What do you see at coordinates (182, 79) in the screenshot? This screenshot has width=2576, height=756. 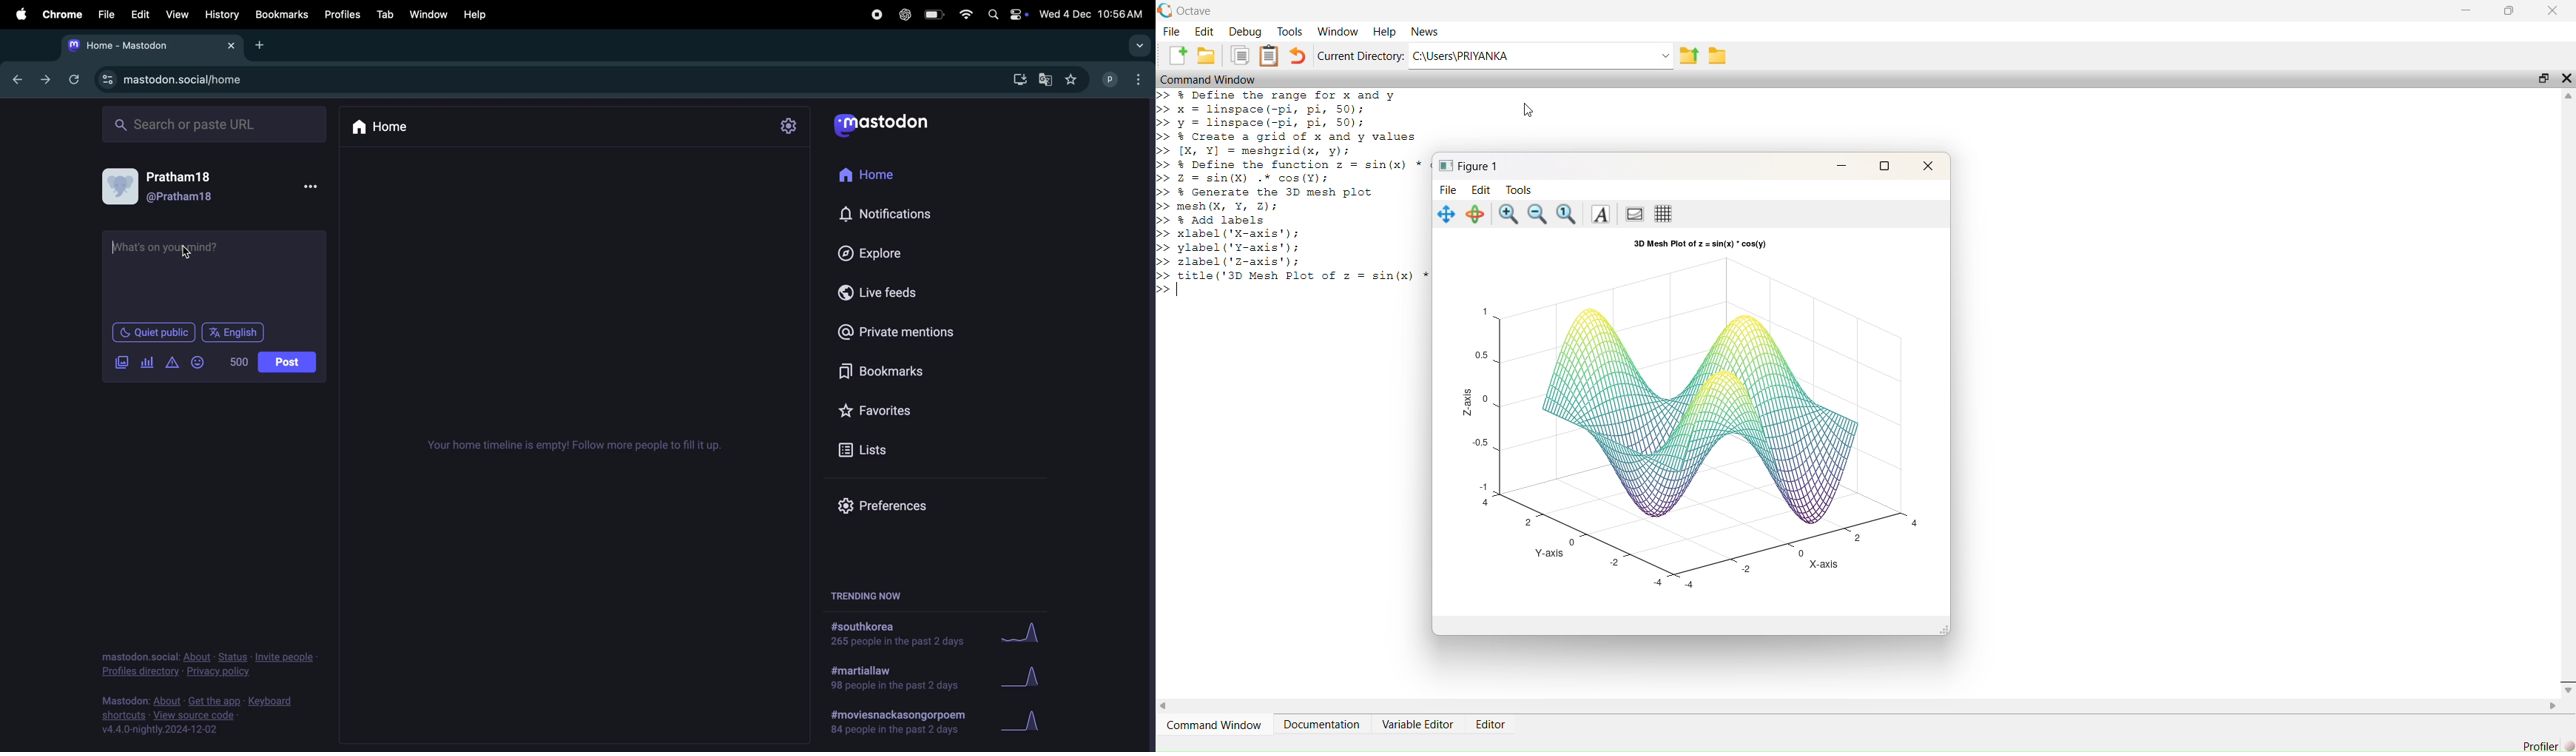 I see `mastodon url` at bounding box center [182, 79].